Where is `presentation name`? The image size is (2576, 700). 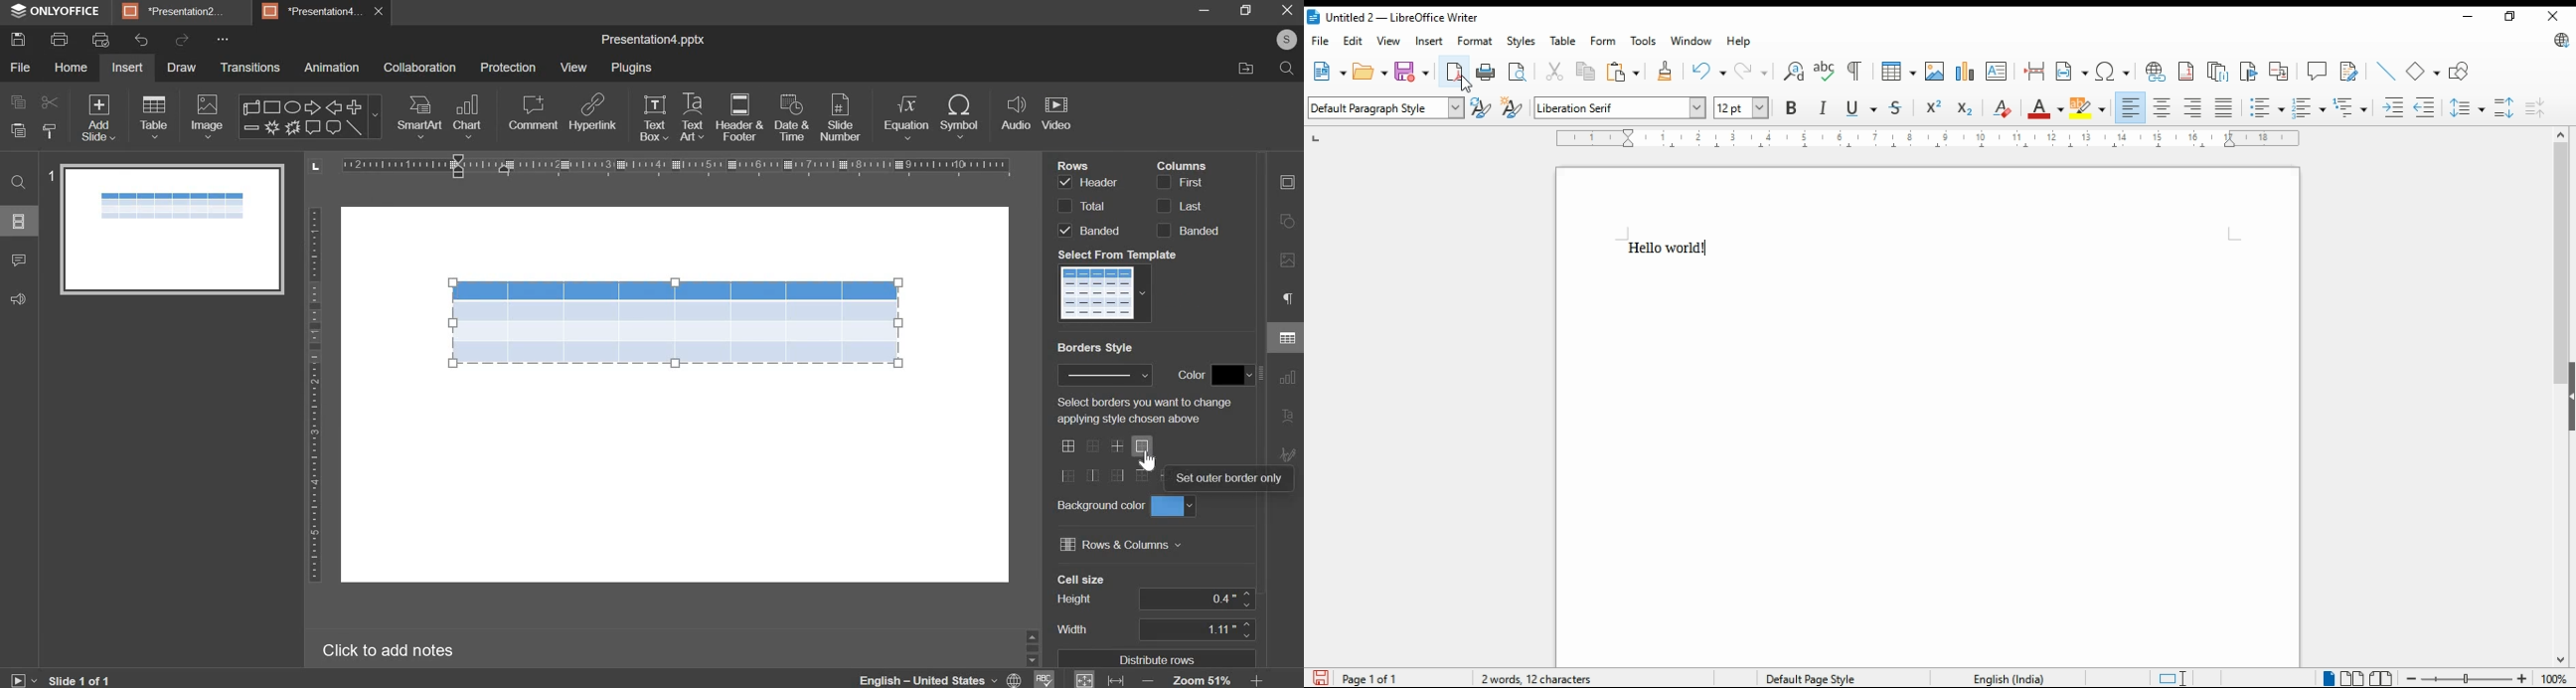 presentation name is located at coordinates (654, 40).